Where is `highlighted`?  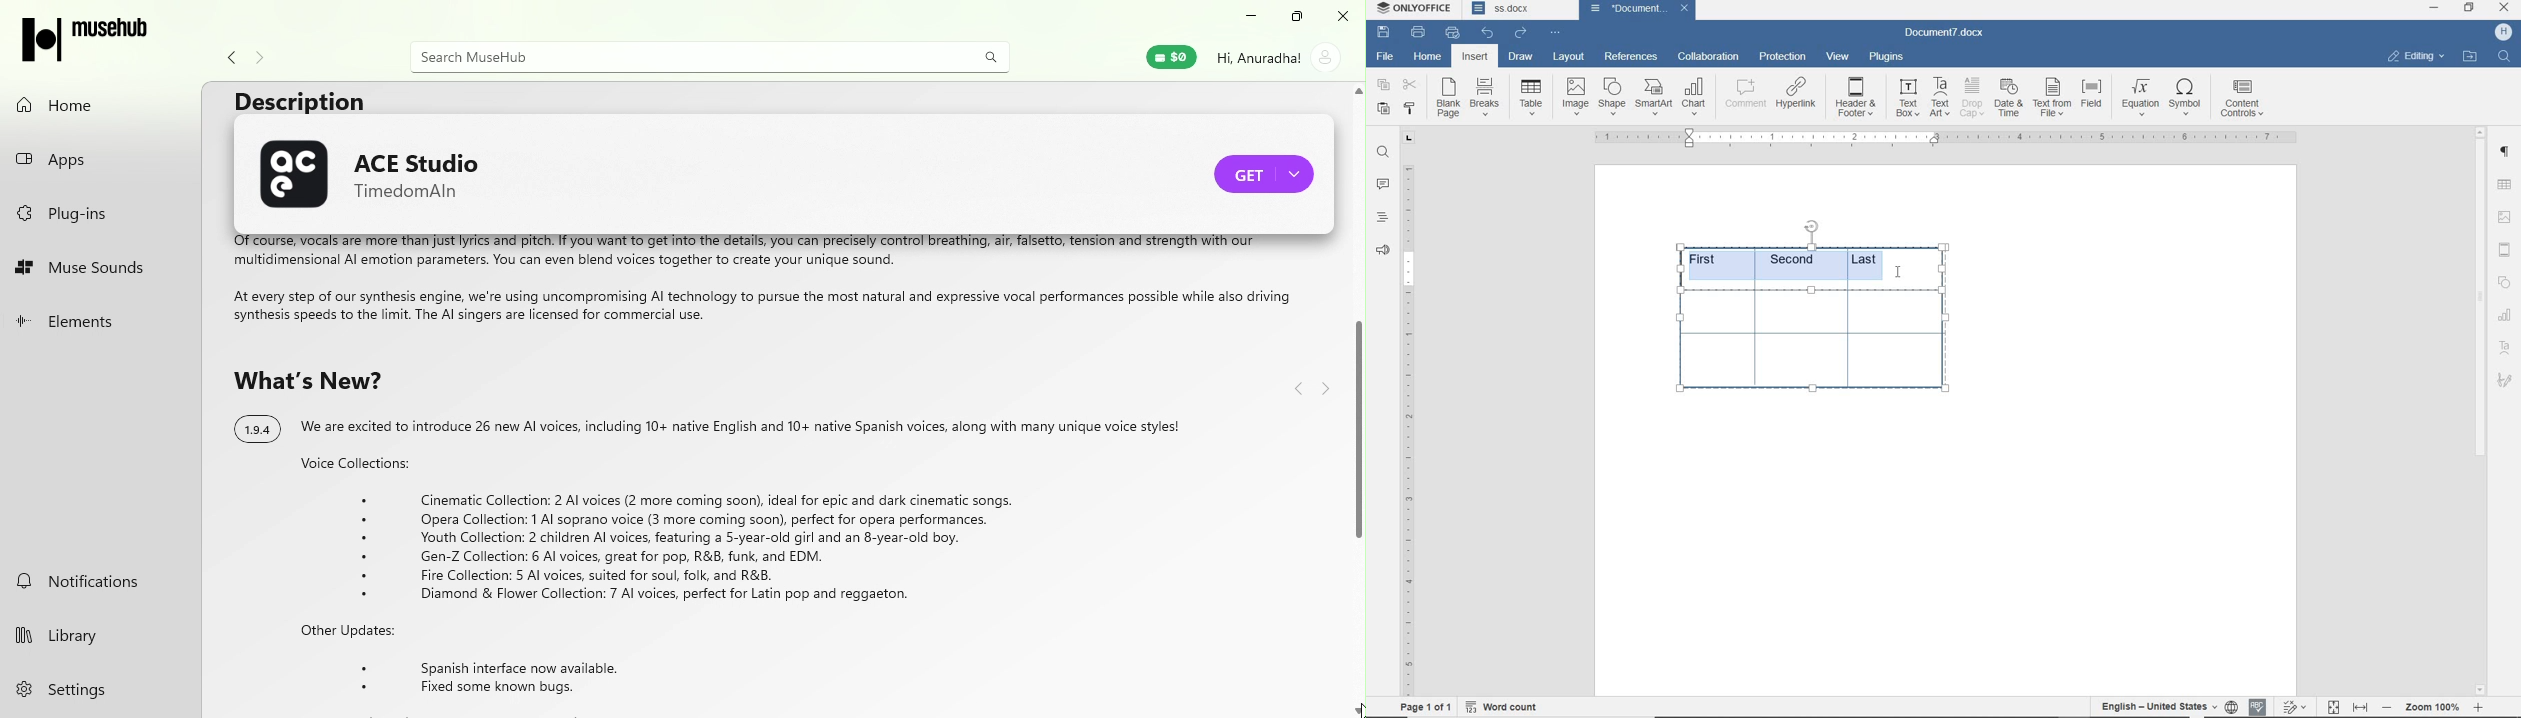 highlighted is located at coordinates (1797, 263).